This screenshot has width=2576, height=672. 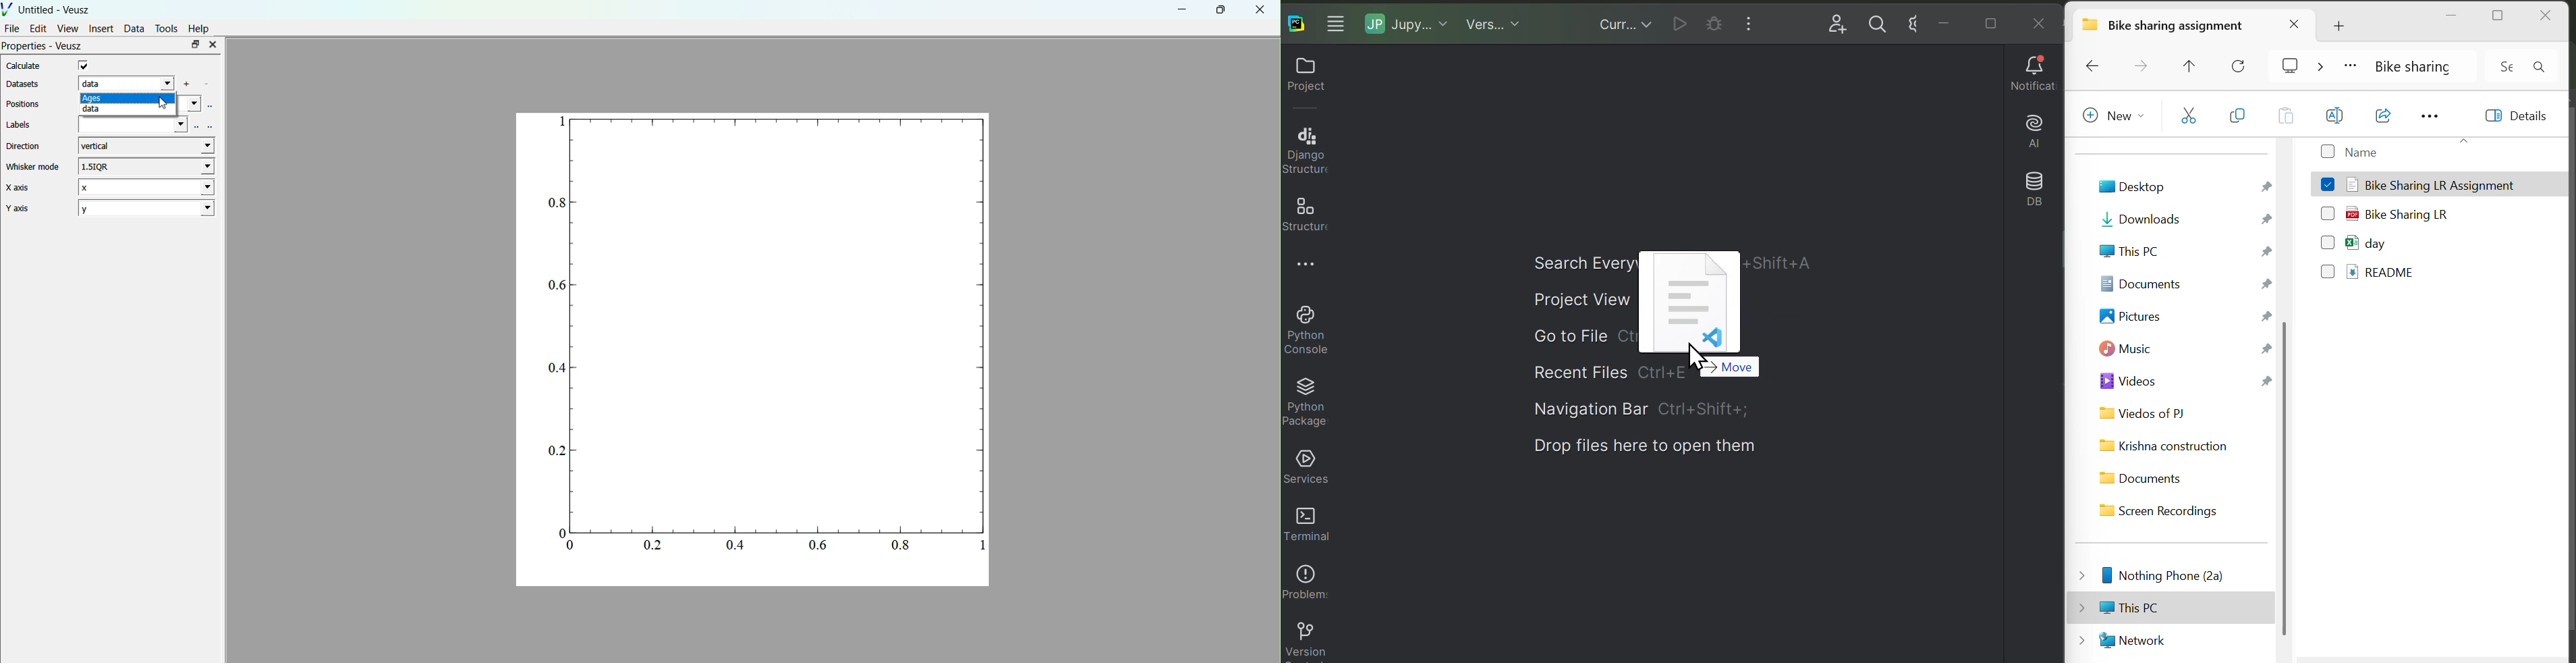 What do you see at coordinates (2189, 117) in the screenshot?
I see `cut` at bounding box center [2189, 117].